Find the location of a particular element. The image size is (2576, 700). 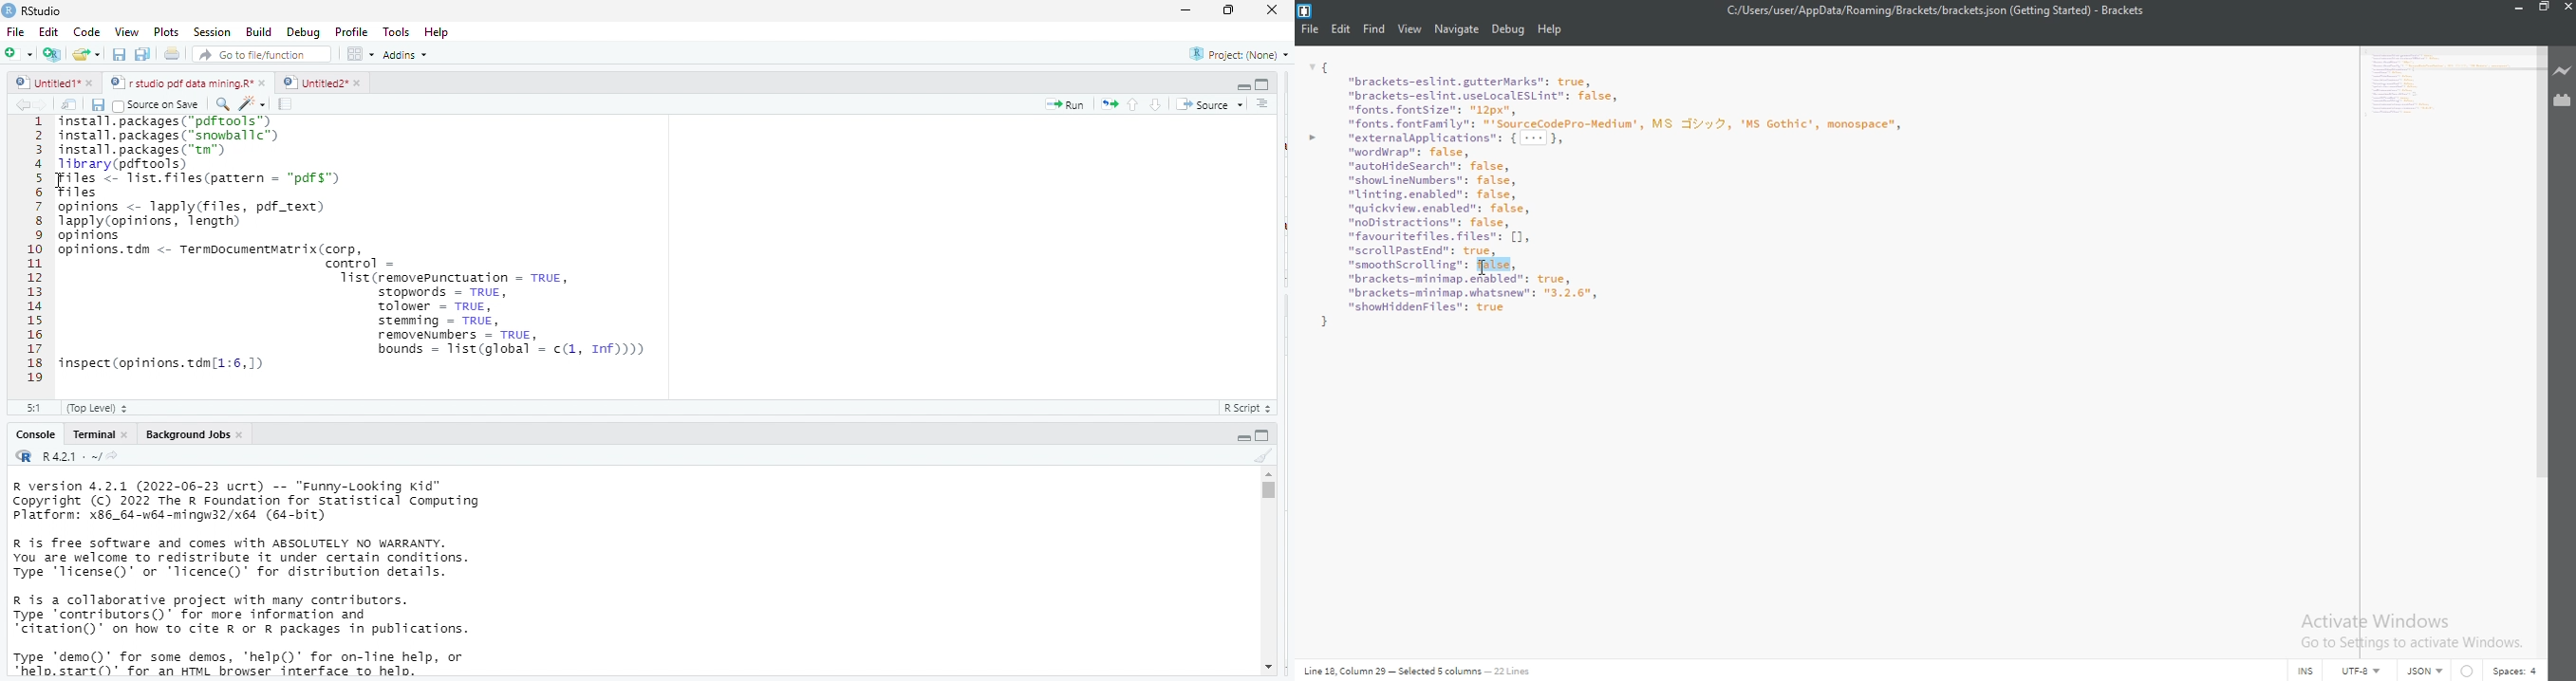

rs studio logo is located at coordinates (9, 9).